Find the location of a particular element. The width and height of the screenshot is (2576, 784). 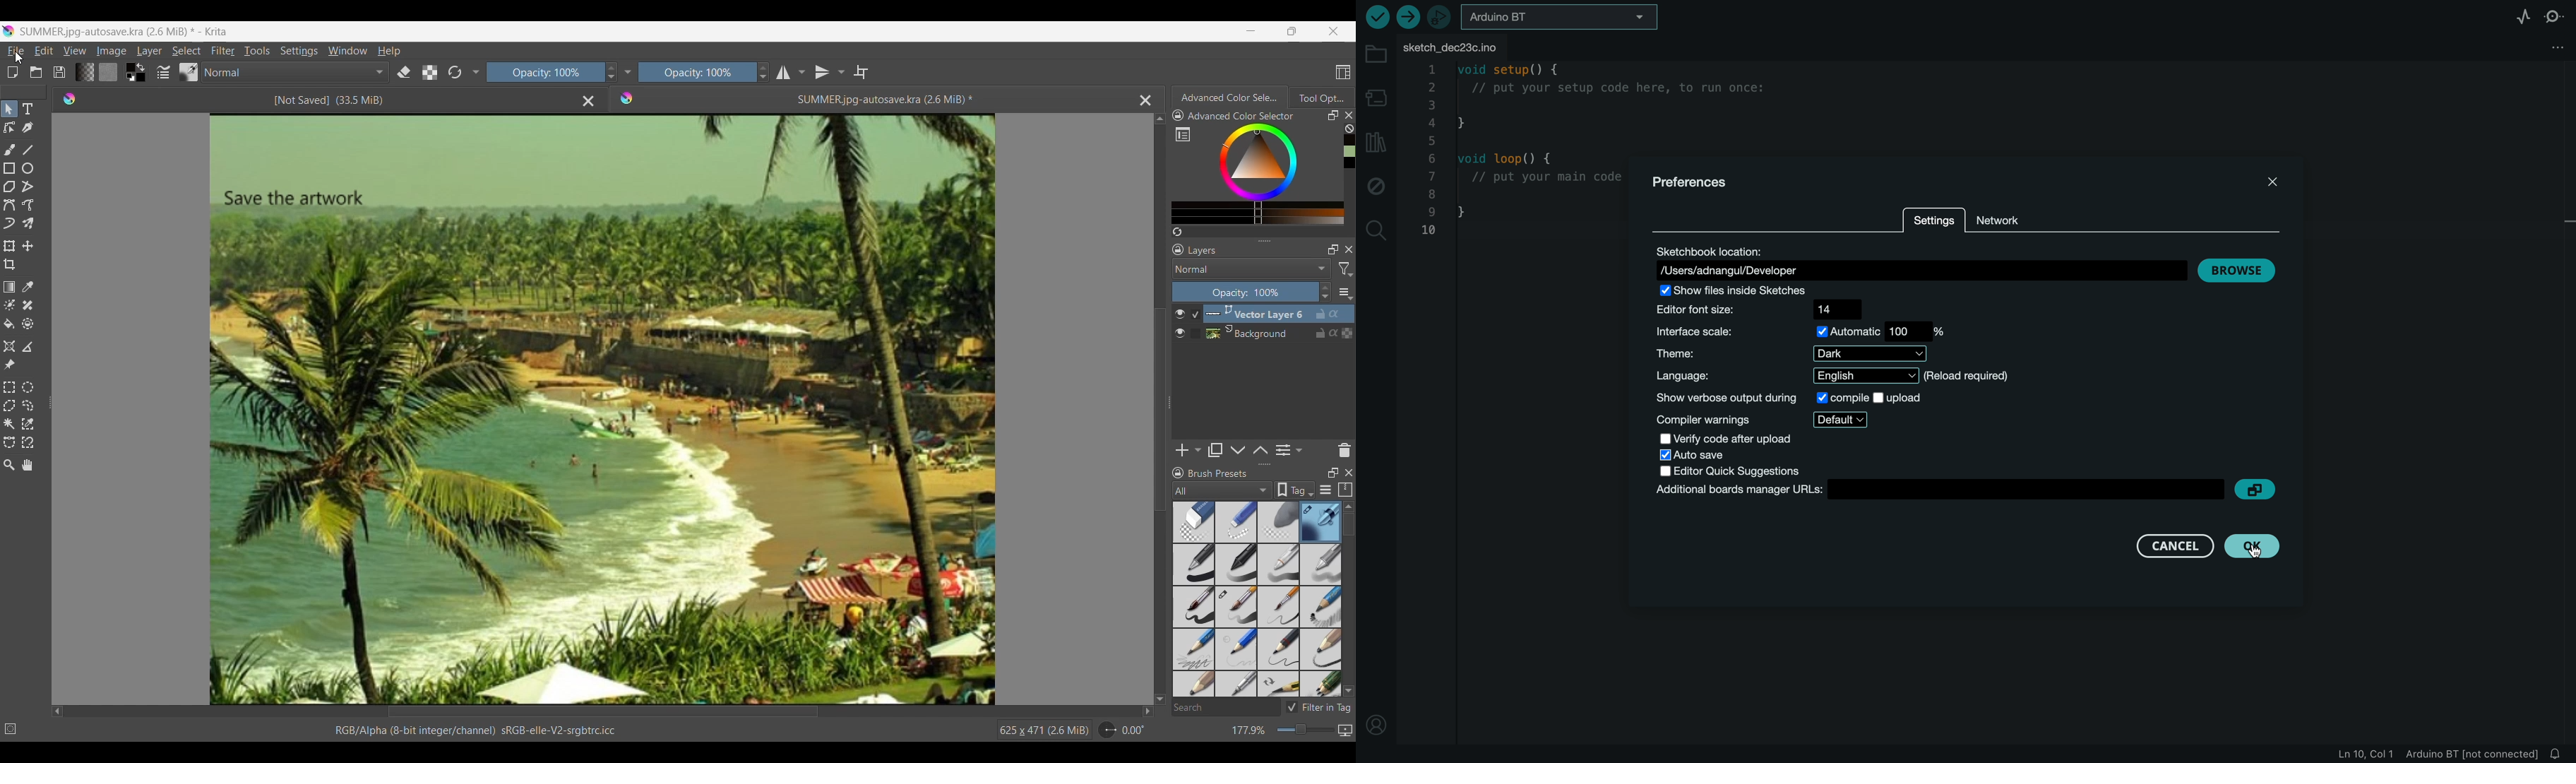

Open an existing document is located at coordinates (36, 71).